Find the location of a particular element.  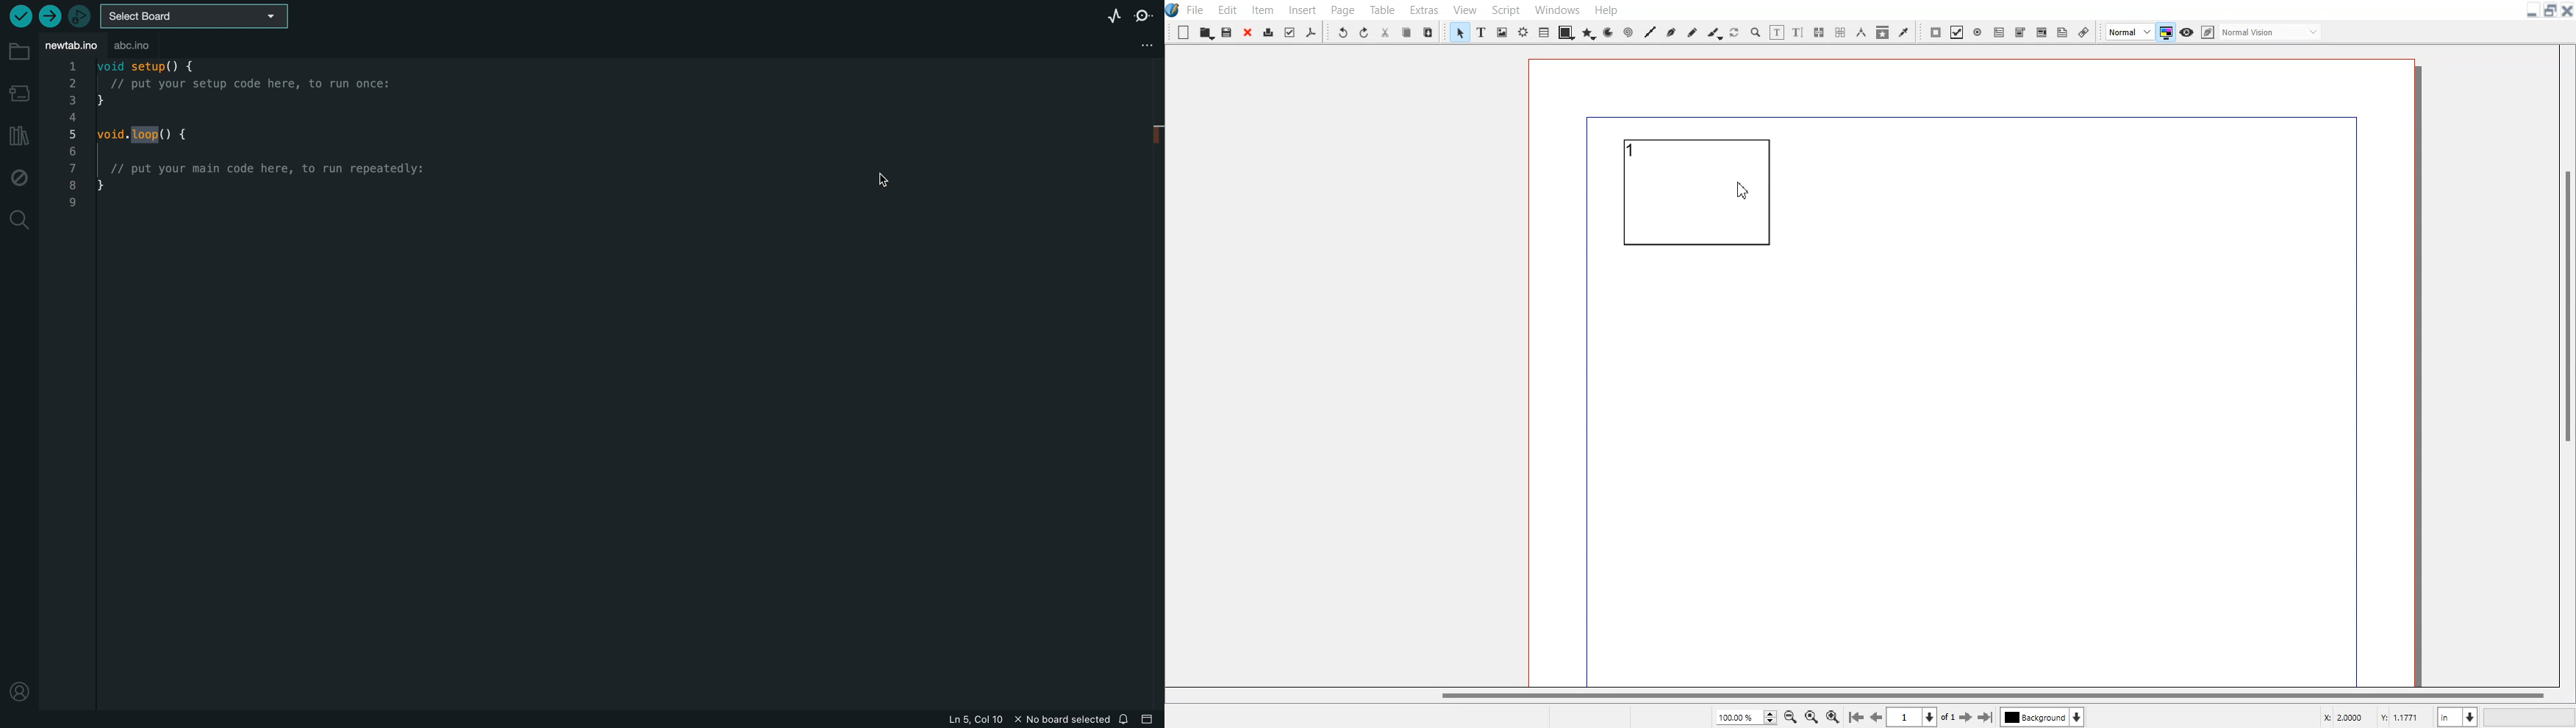

Cursor is located at coordinates (1744, 190).